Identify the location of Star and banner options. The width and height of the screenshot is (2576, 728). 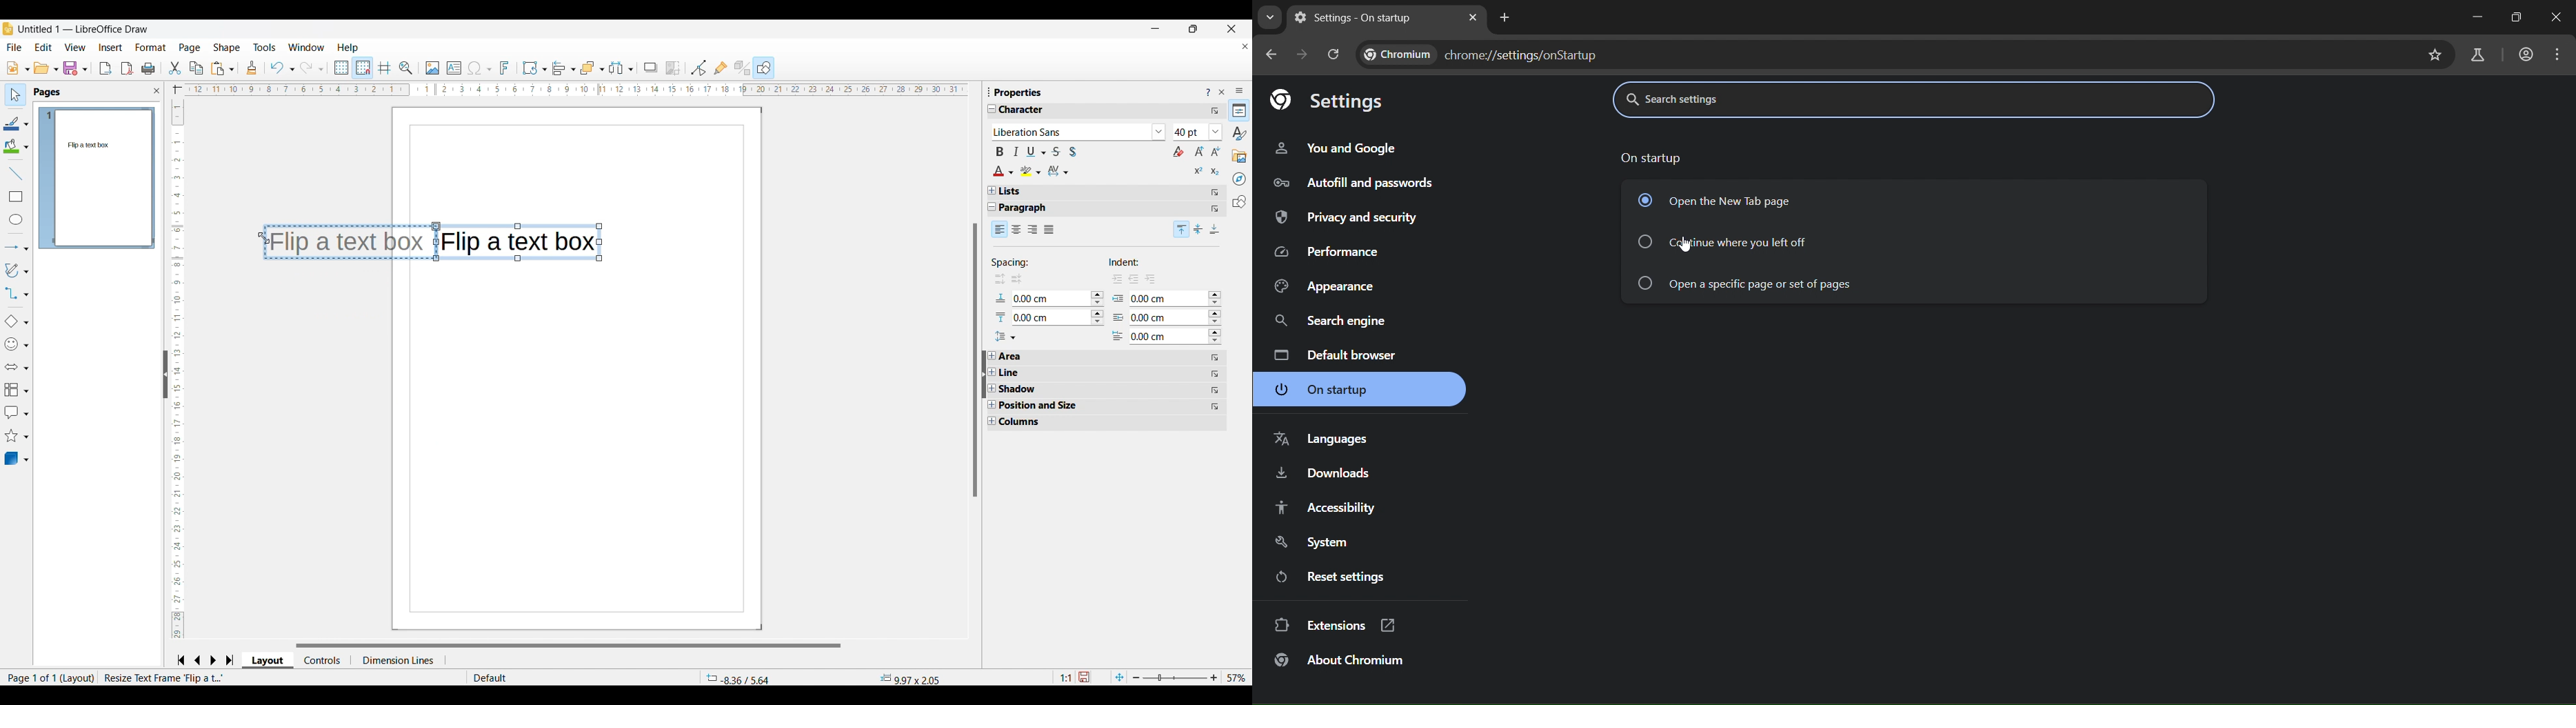
(16, 436).